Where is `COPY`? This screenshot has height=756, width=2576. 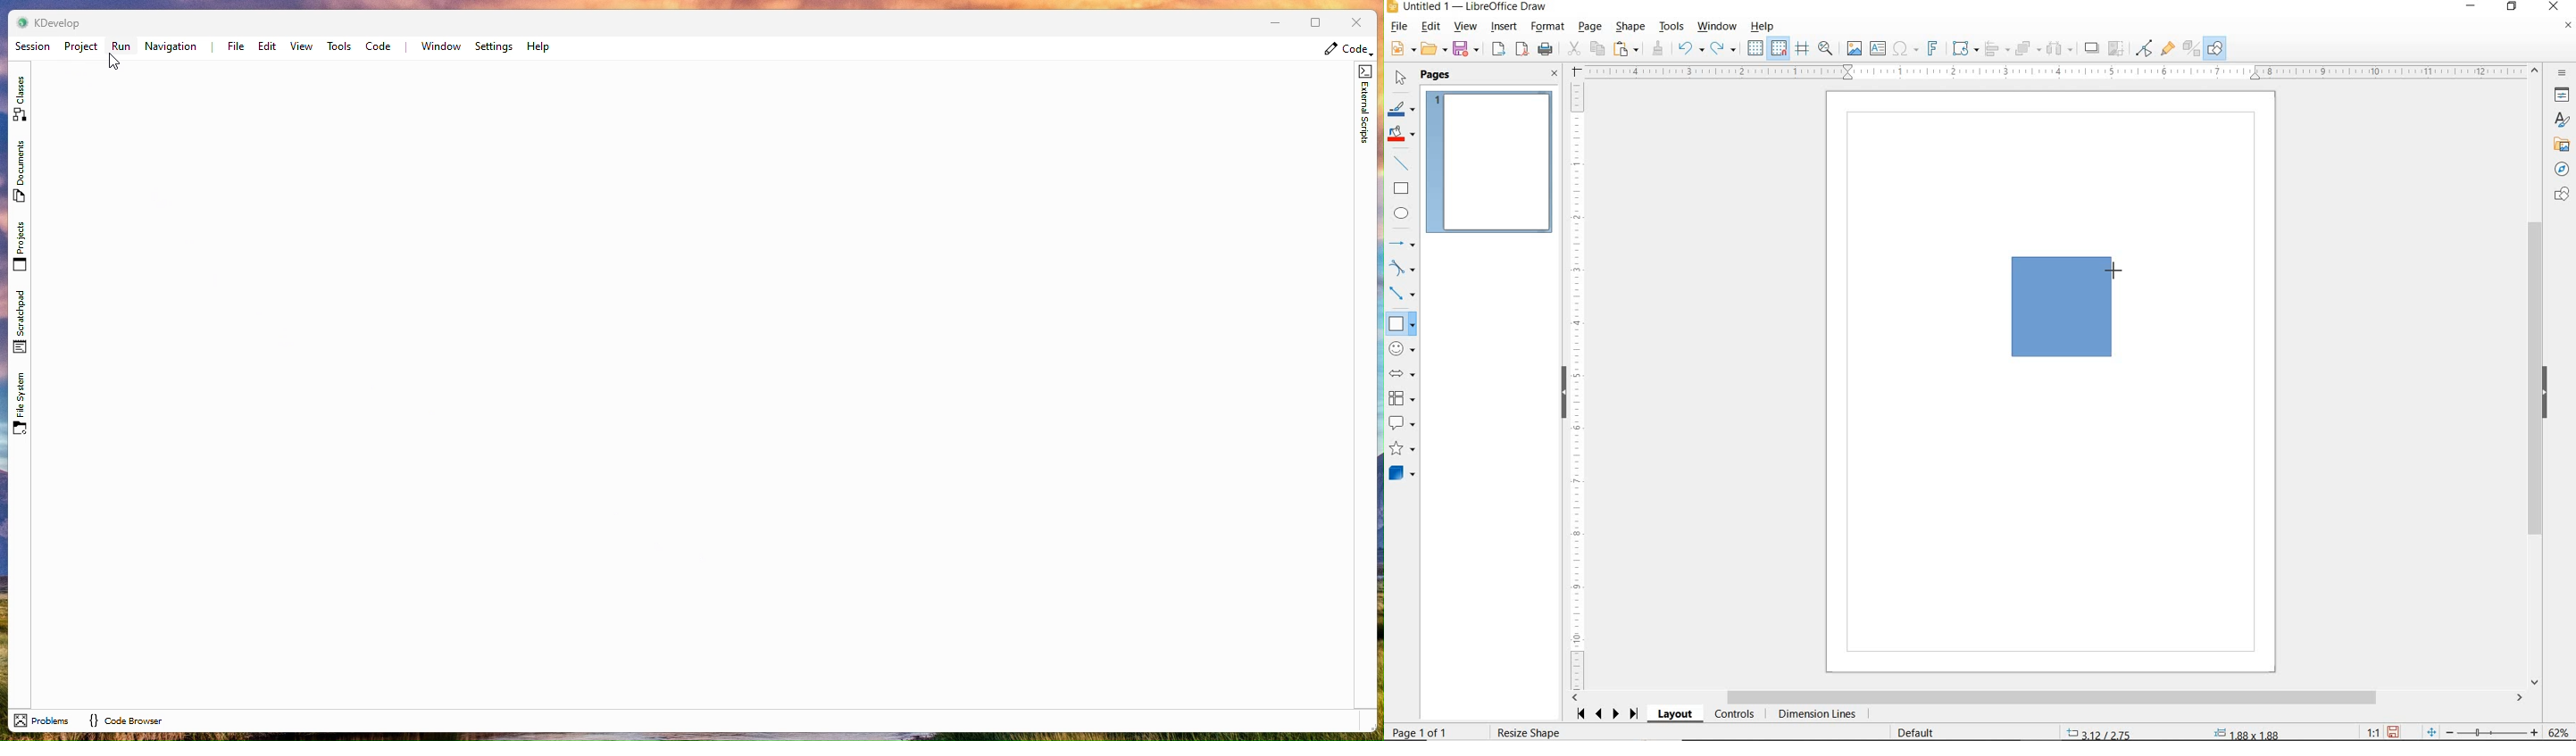 COPY is located at coordinates (1597, 49).